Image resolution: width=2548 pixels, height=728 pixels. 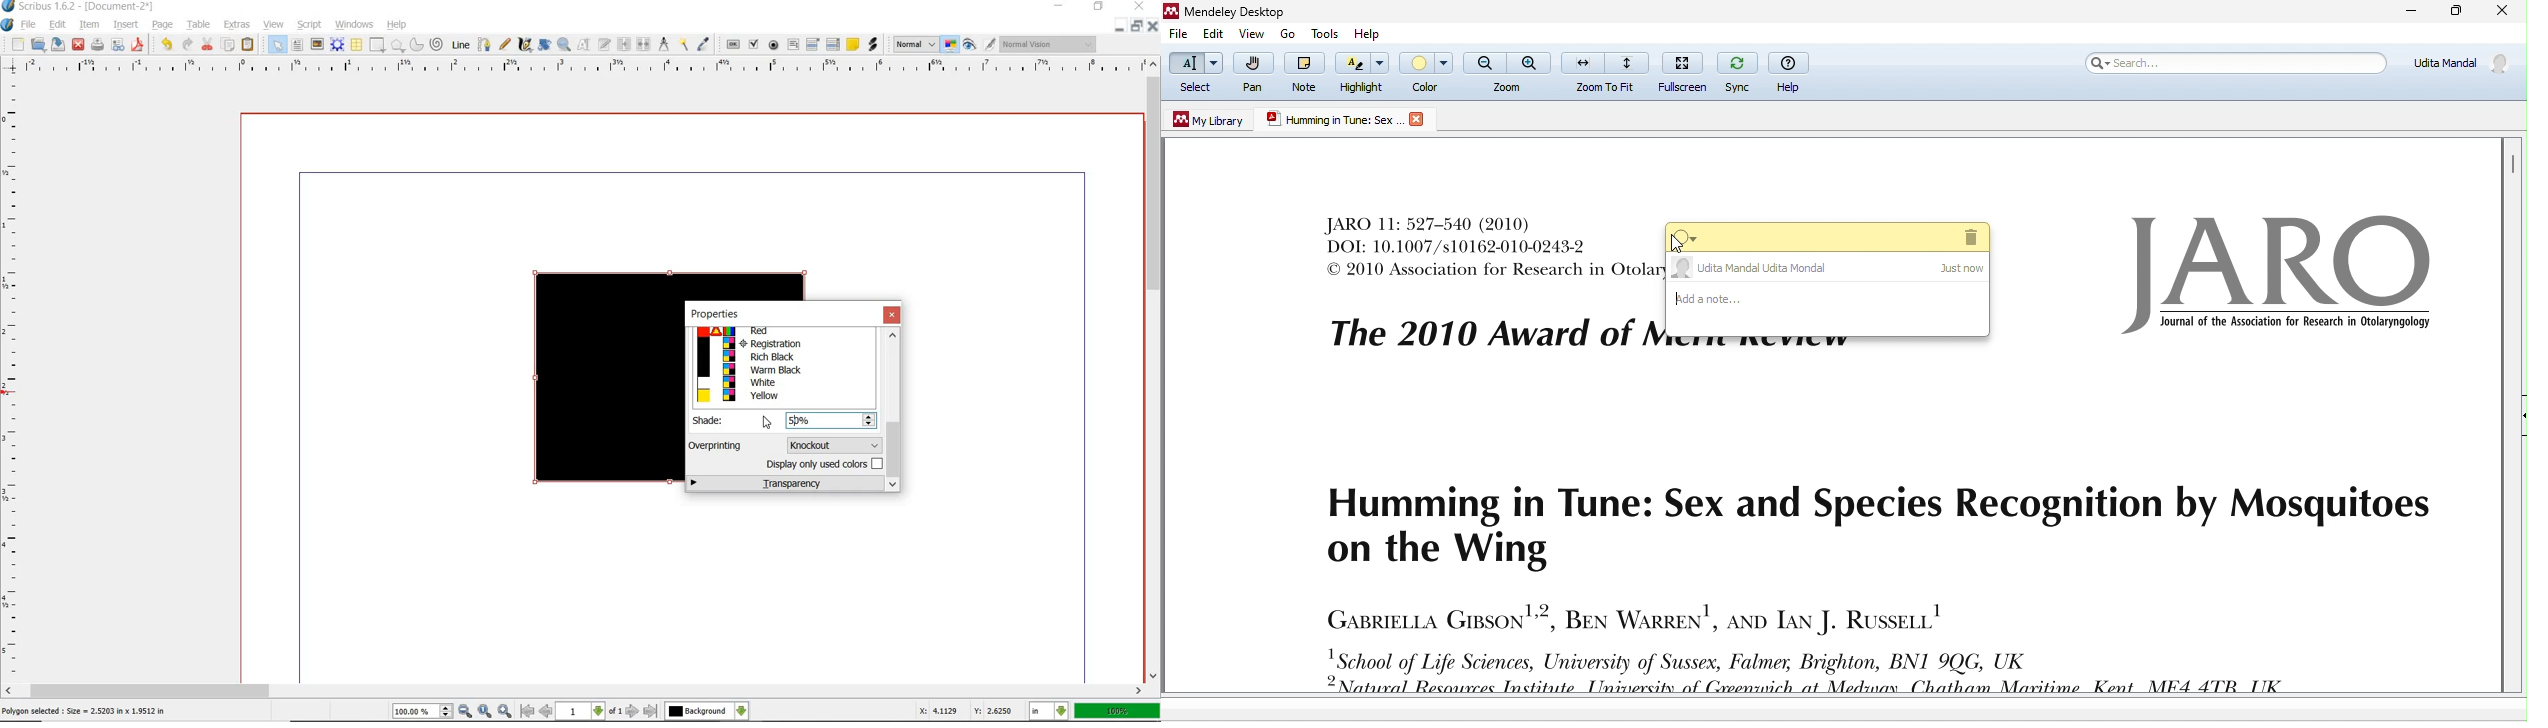 What do you see at coordinates (623, 46) in the screenshot?
I see `link text frames` at bounding box center [623, 46].